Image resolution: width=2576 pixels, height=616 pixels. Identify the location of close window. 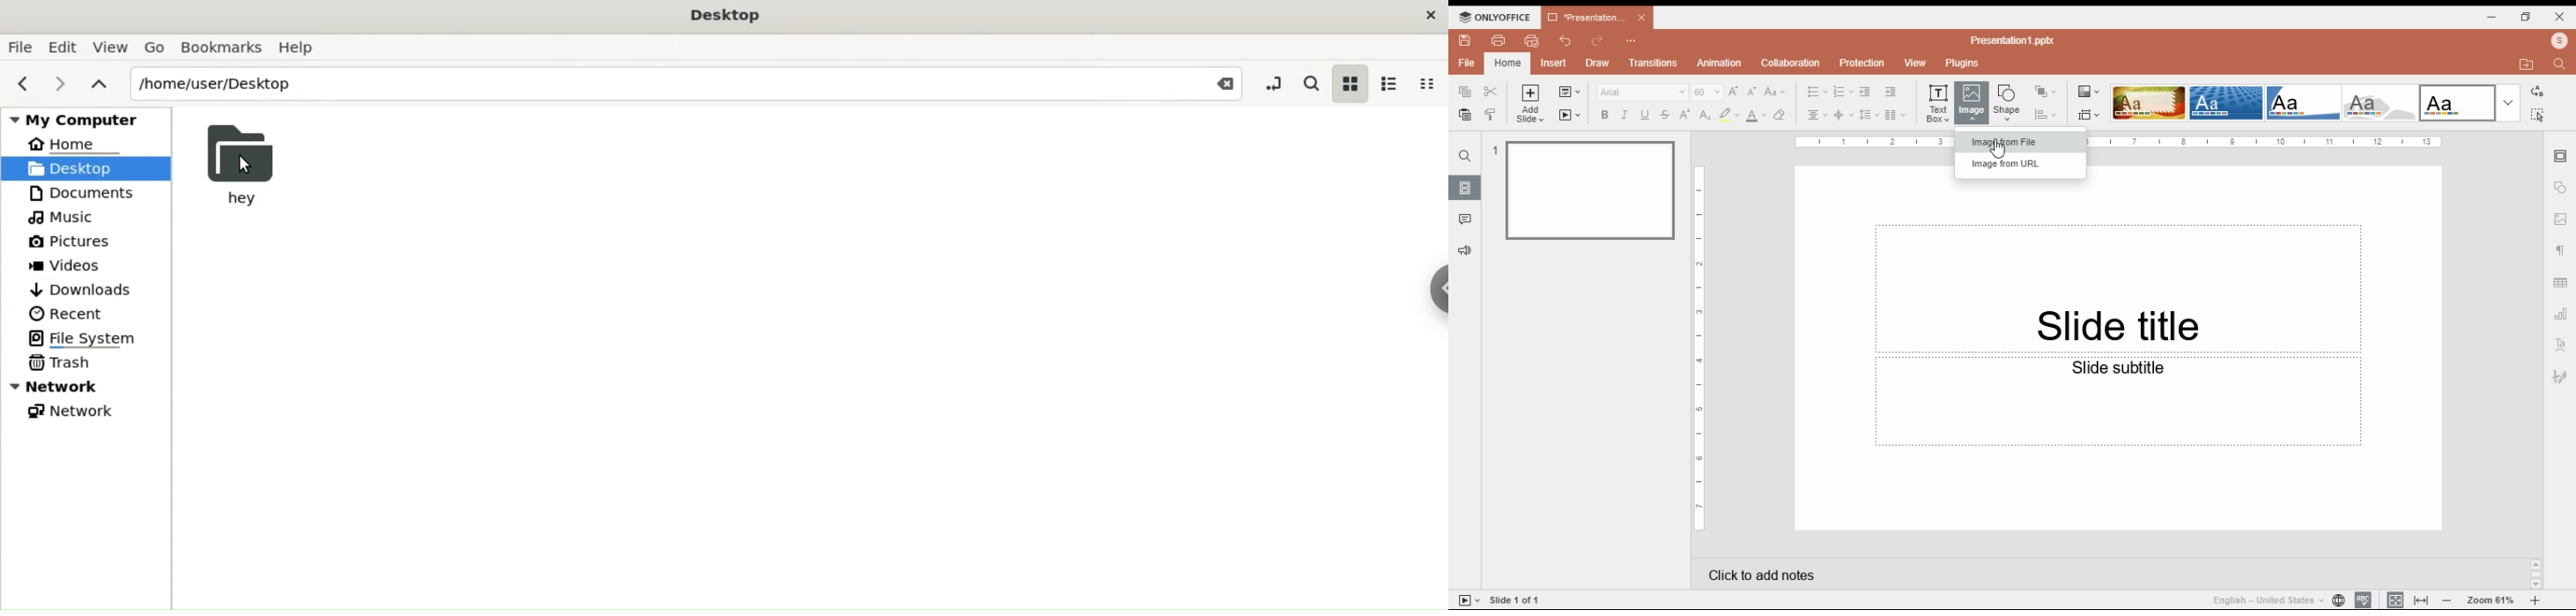
(2561, 16).